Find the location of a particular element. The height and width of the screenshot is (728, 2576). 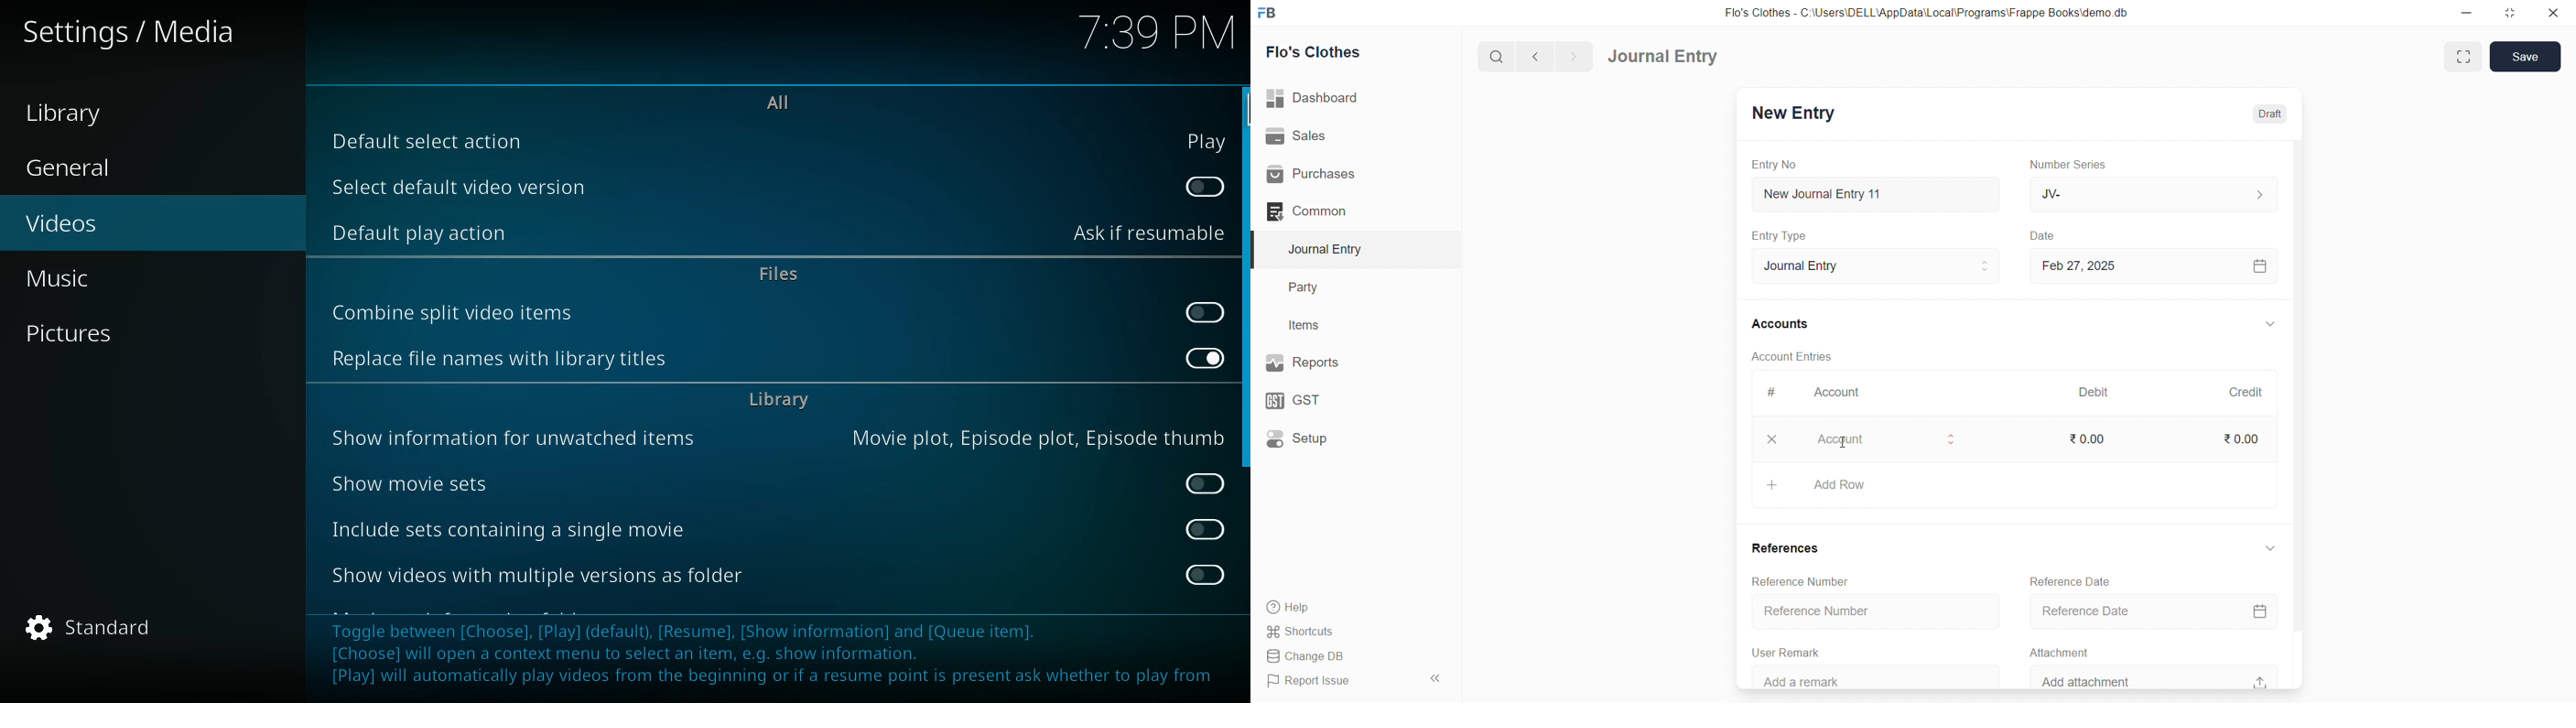

Reference Number is located at coordinates (1798, 582).